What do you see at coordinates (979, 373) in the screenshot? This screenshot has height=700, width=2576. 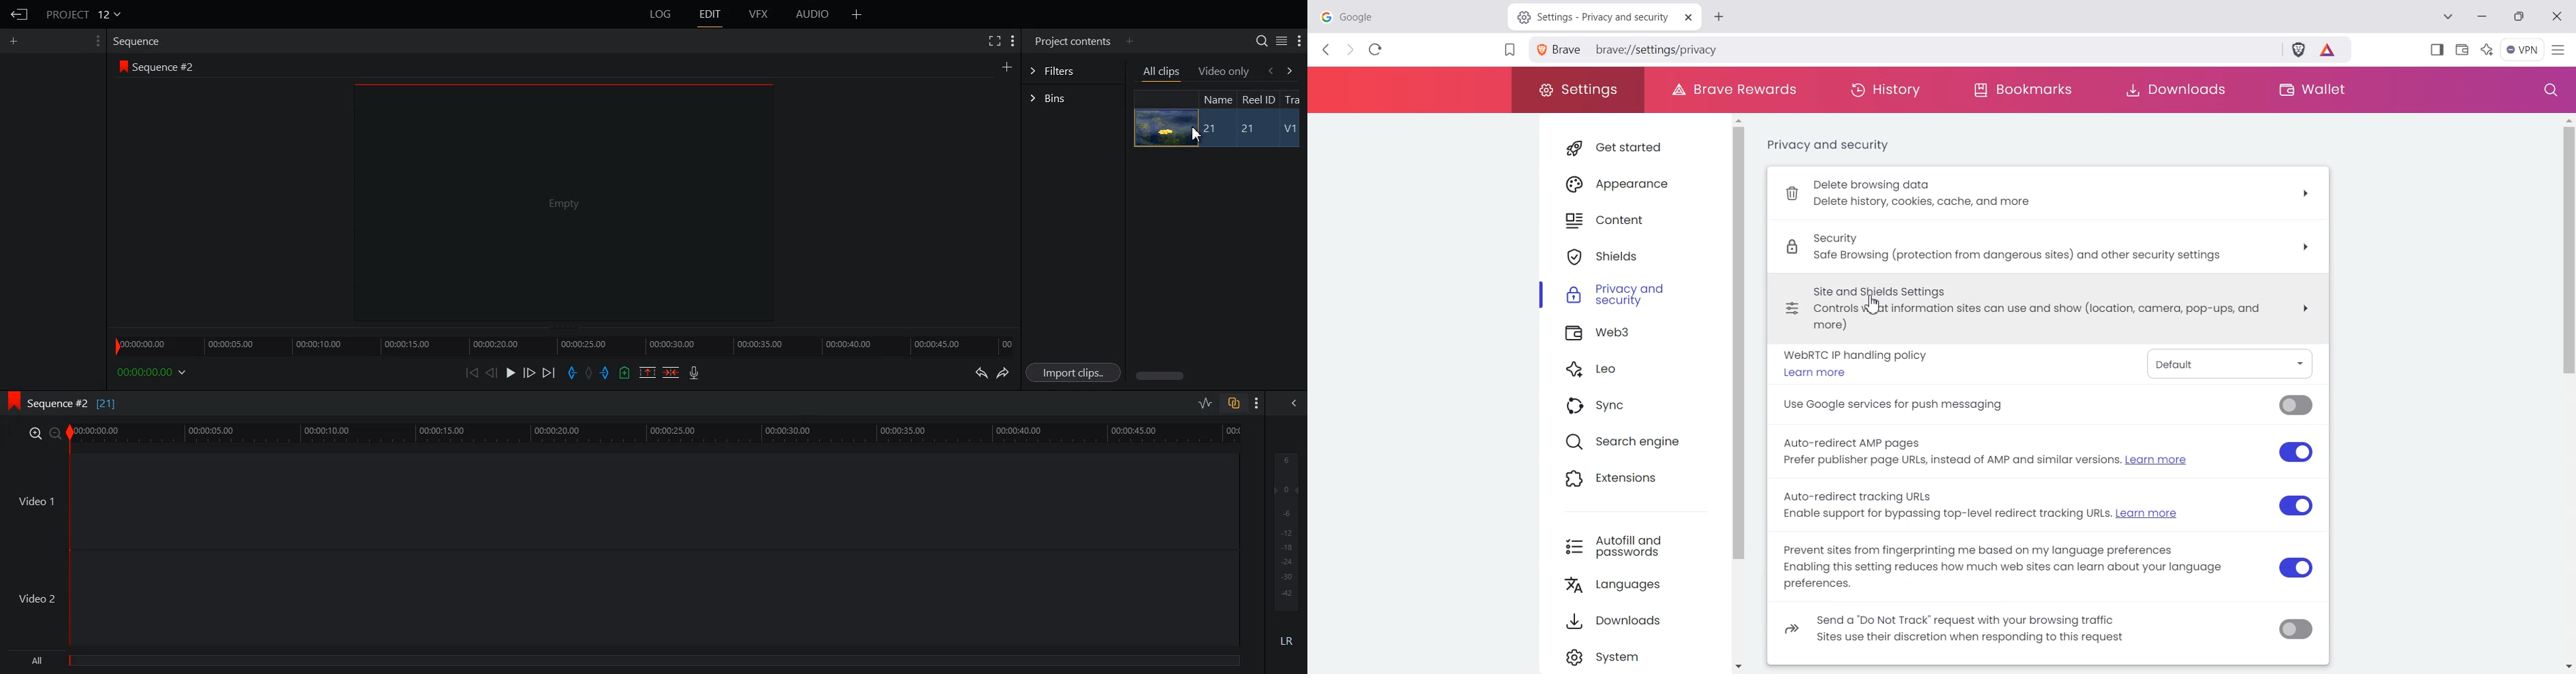 I see `Undo` at bounding box center [979, 373].